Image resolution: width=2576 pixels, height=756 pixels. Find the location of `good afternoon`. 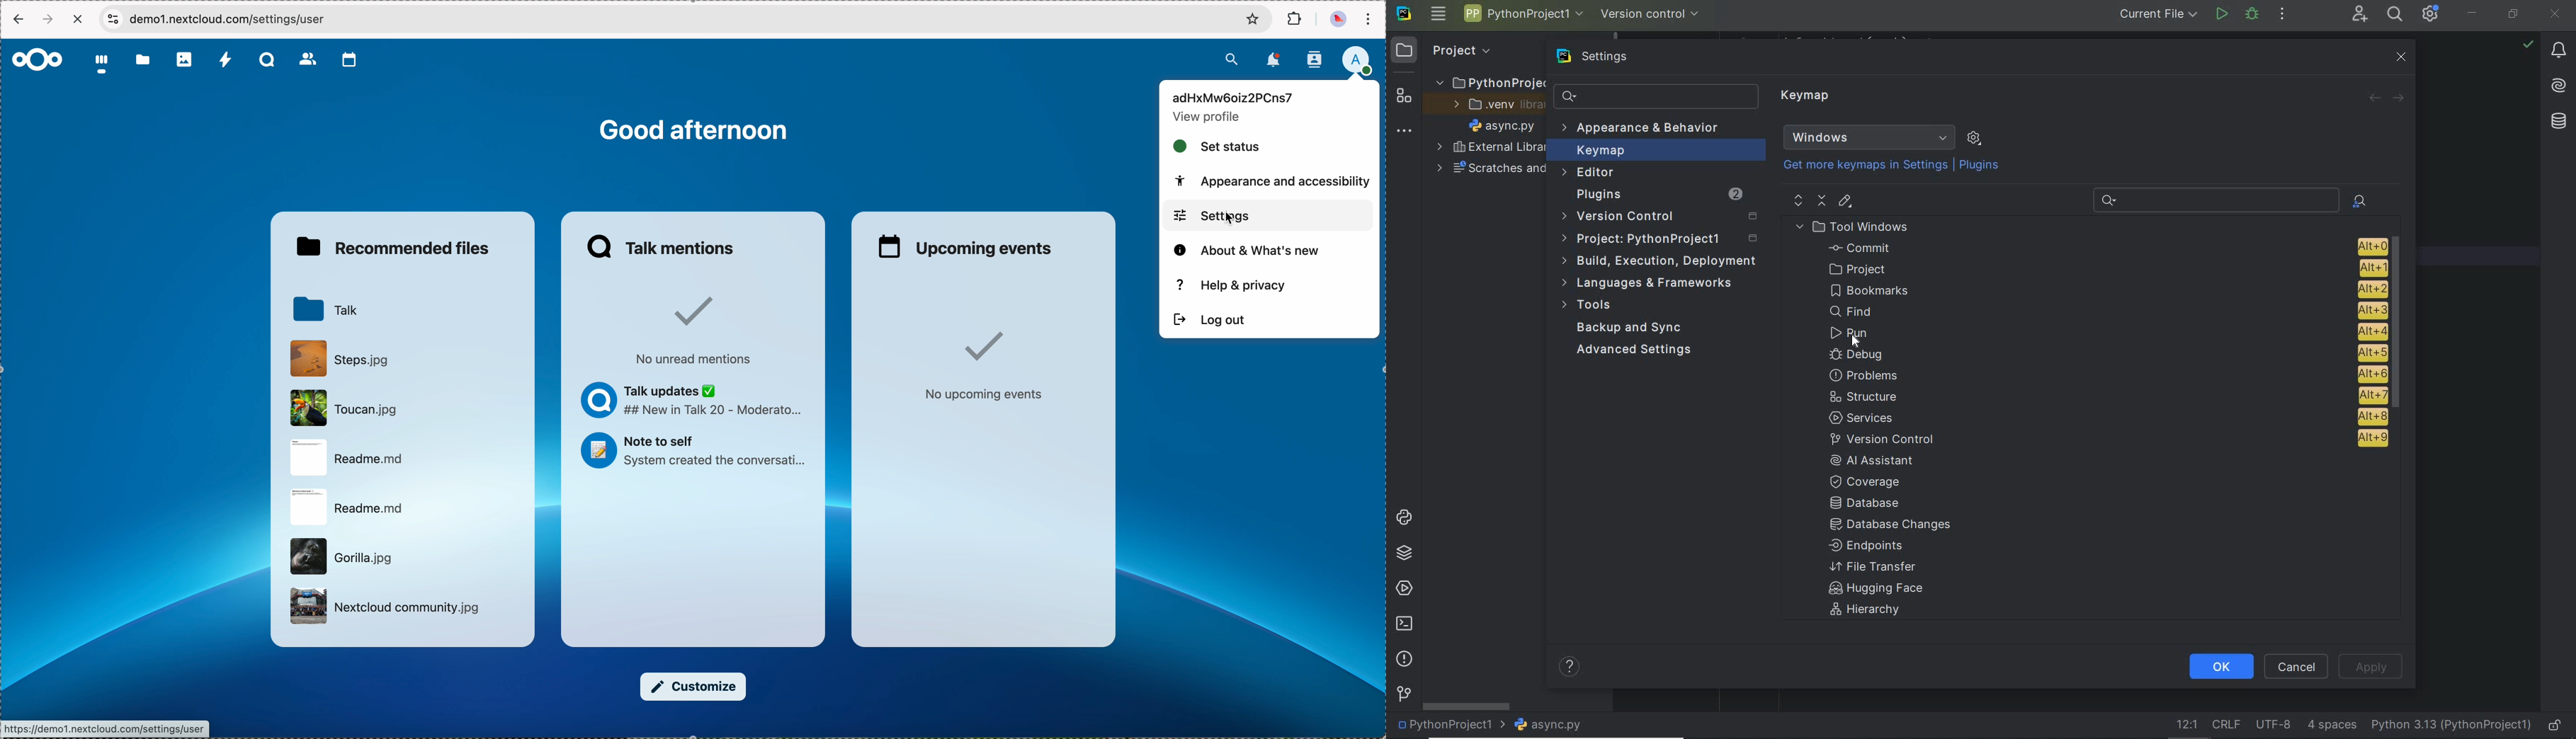

good afternoon is located at coordinates (694, 130).